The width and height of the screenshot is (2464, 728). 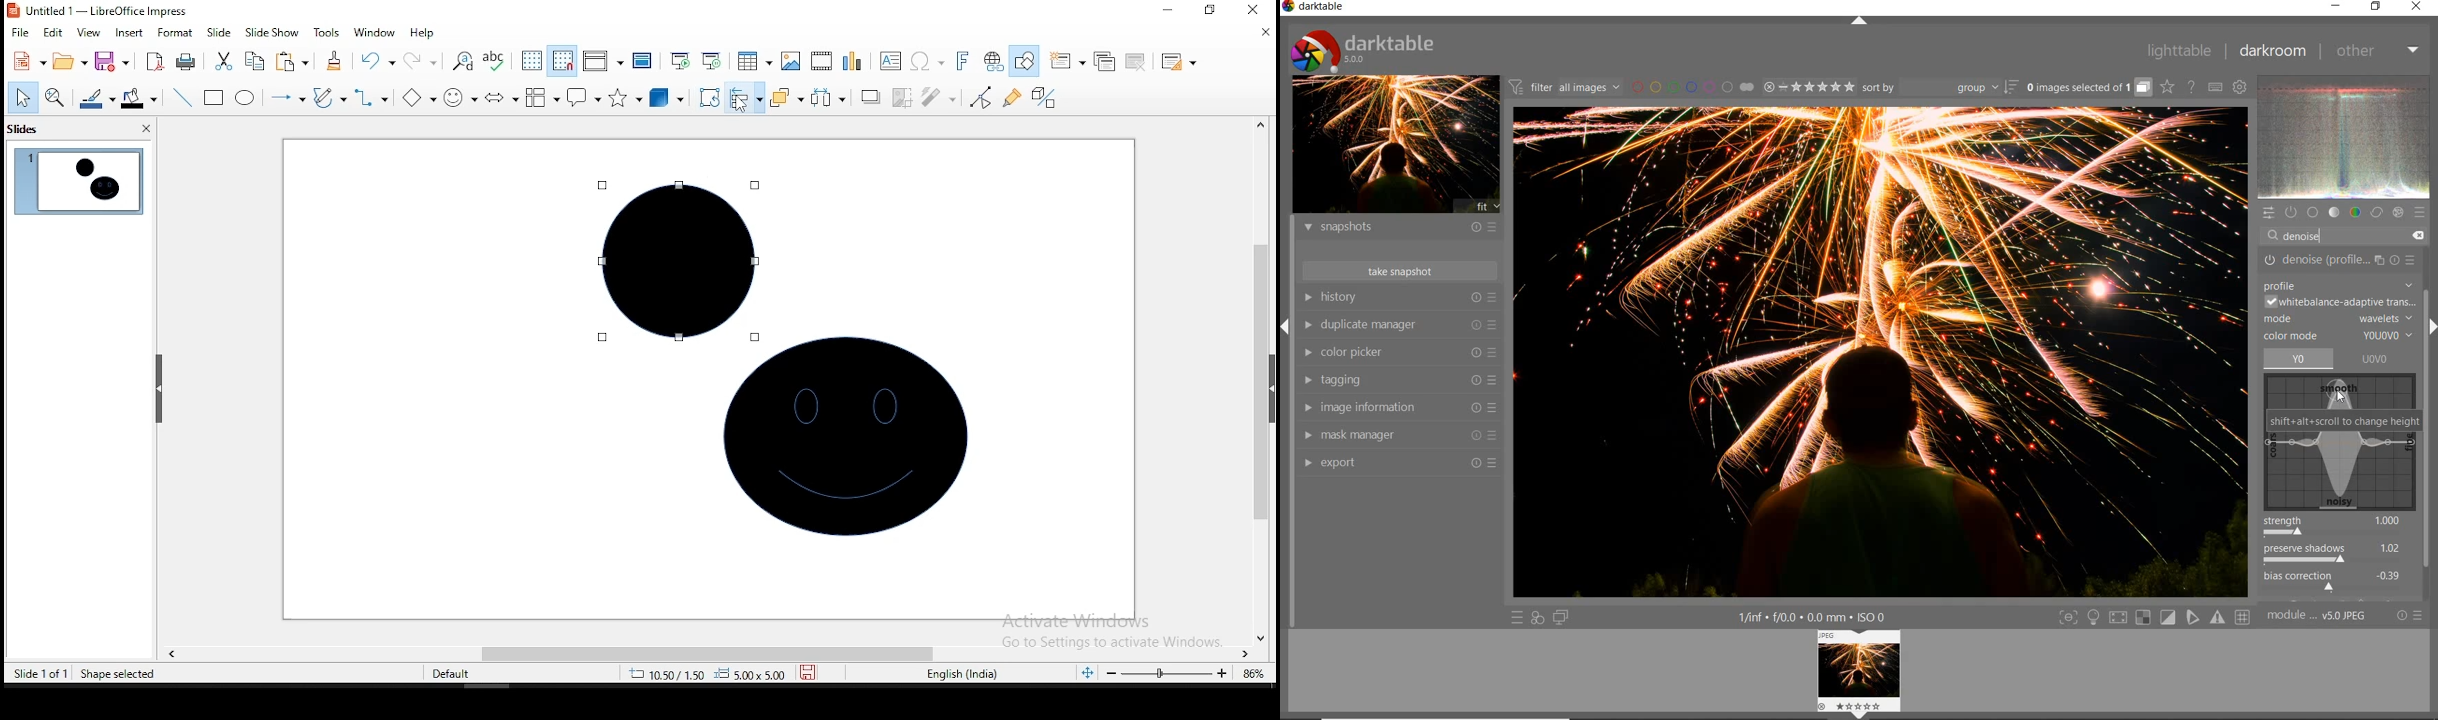 I want to click on filter images by color labels, so click(x=1691, y=87).